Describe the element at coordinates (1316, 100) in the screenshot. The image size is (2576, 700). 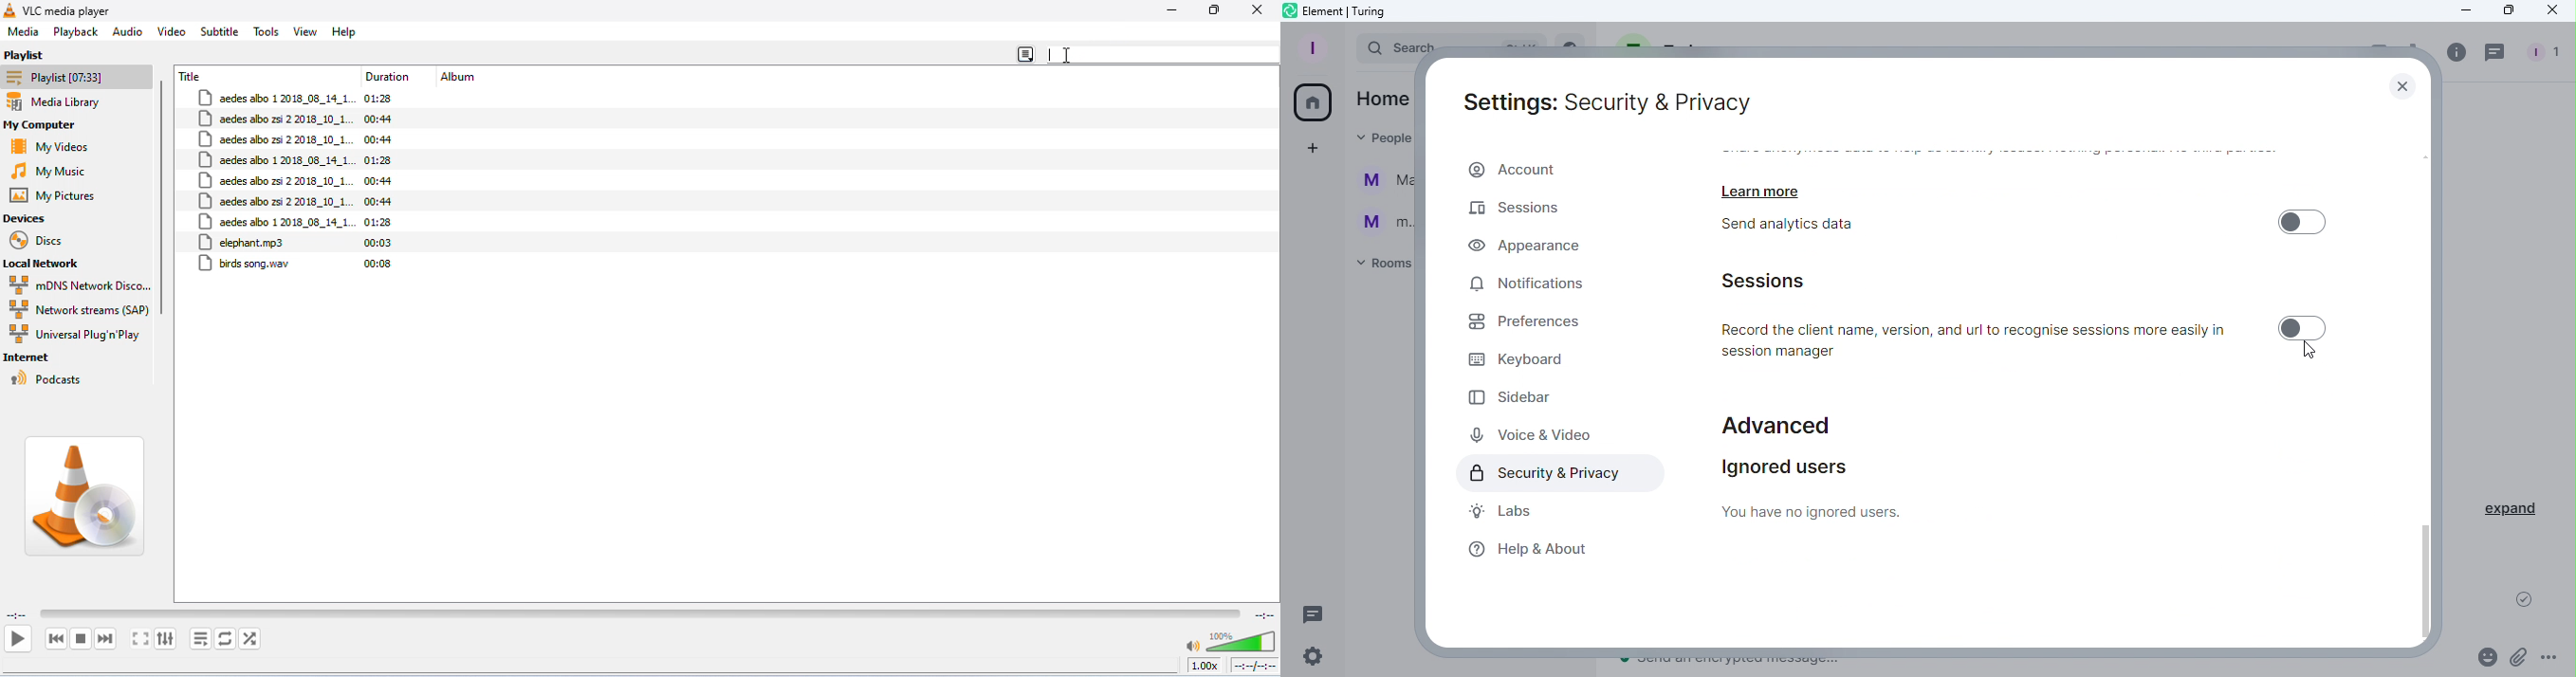
I see `Home` at that location.